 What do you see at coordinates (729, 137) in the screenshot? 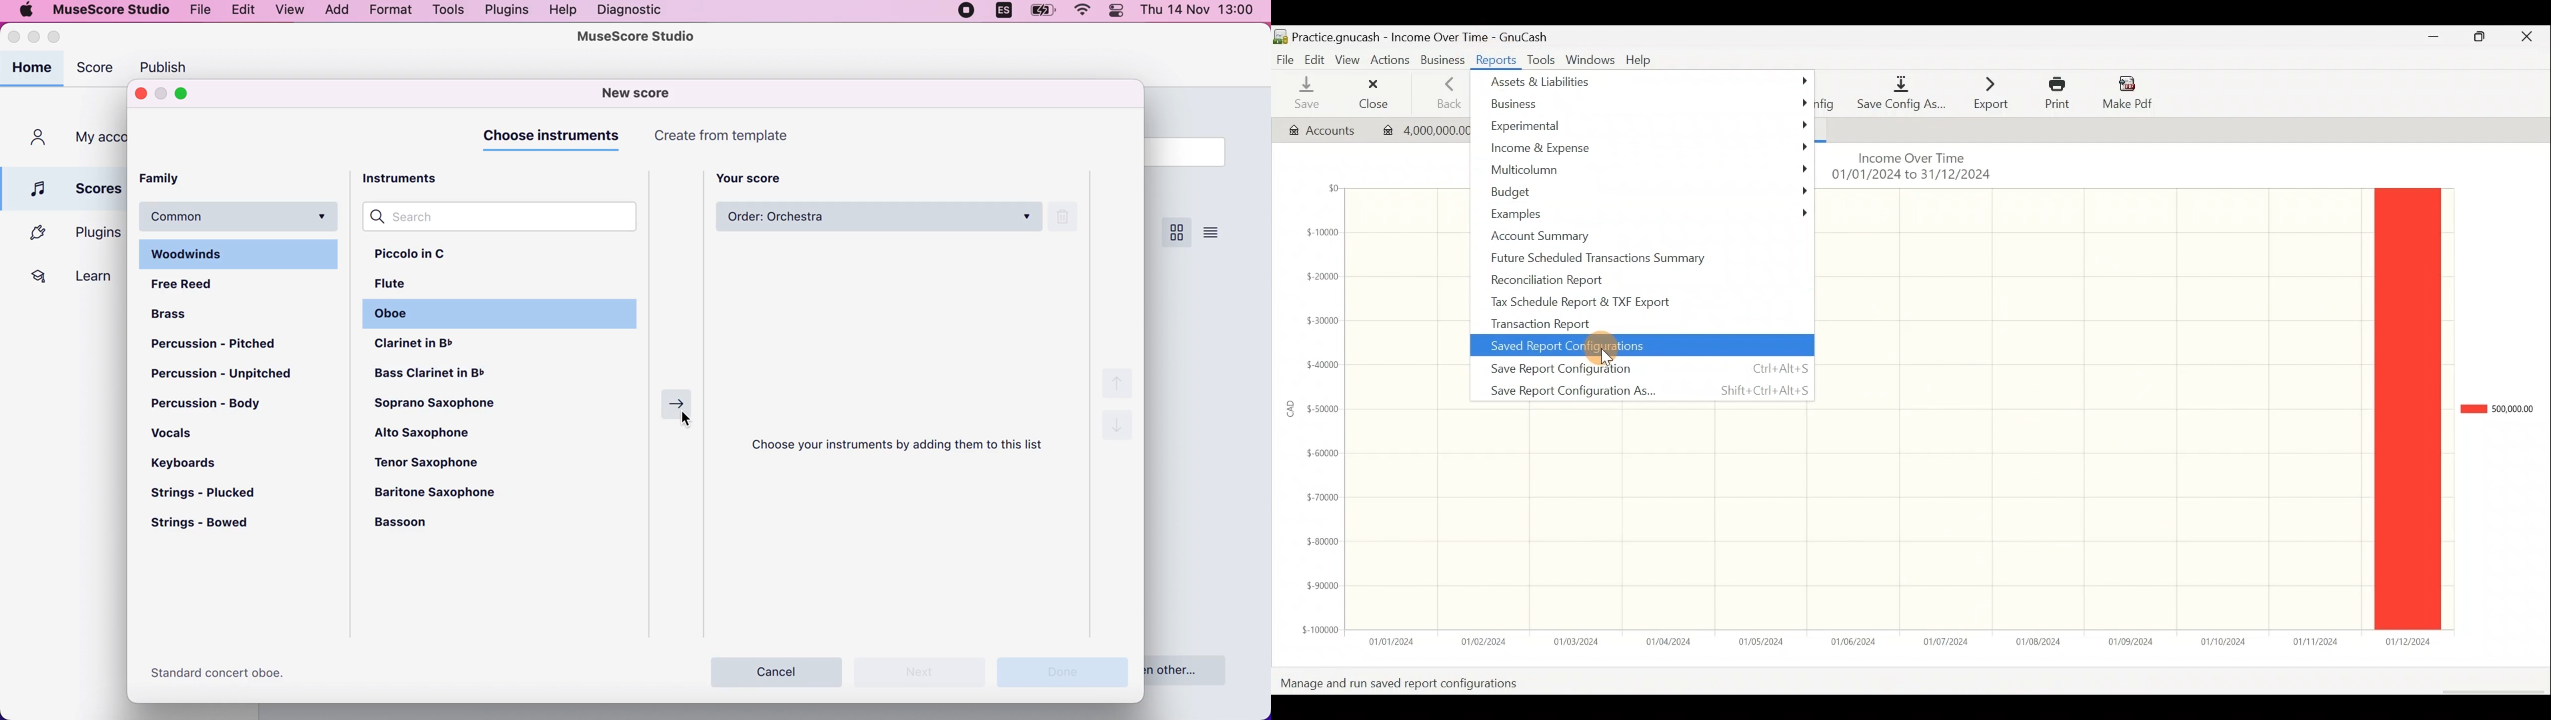
I see `create from template` at bounding box center [729, 137].